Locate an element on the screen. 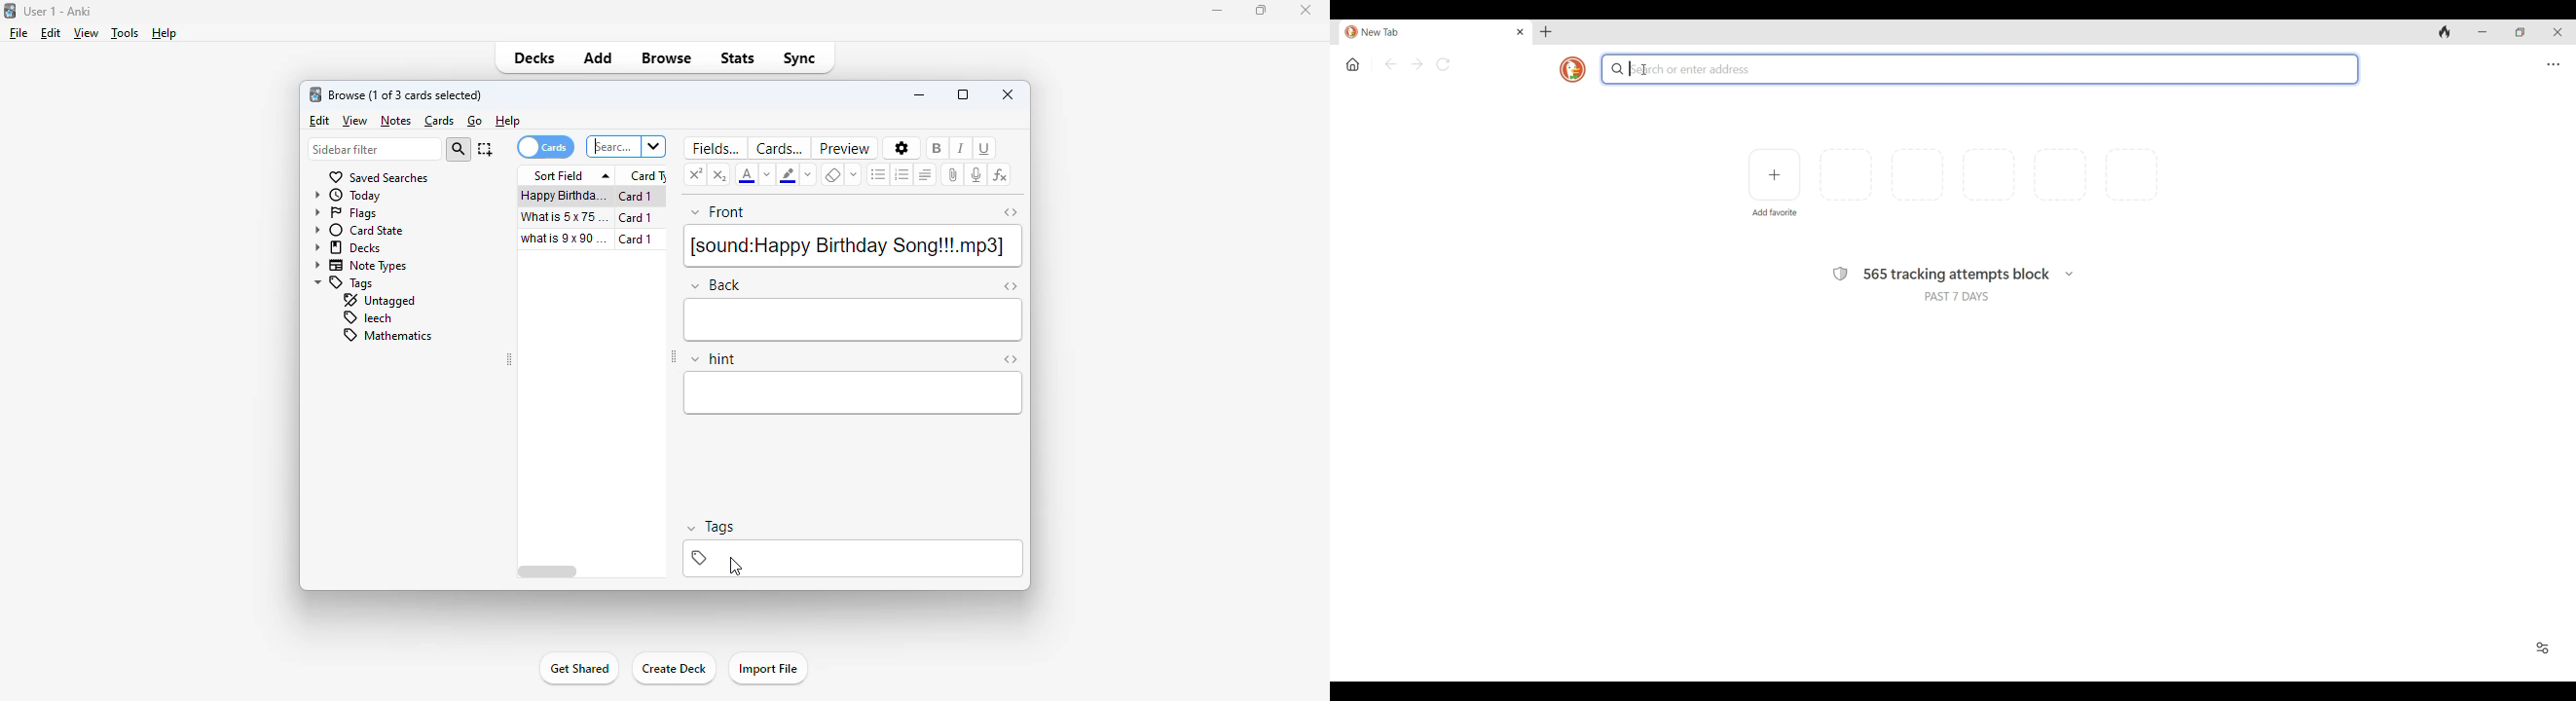  decks is located at coordinates (536, 58).